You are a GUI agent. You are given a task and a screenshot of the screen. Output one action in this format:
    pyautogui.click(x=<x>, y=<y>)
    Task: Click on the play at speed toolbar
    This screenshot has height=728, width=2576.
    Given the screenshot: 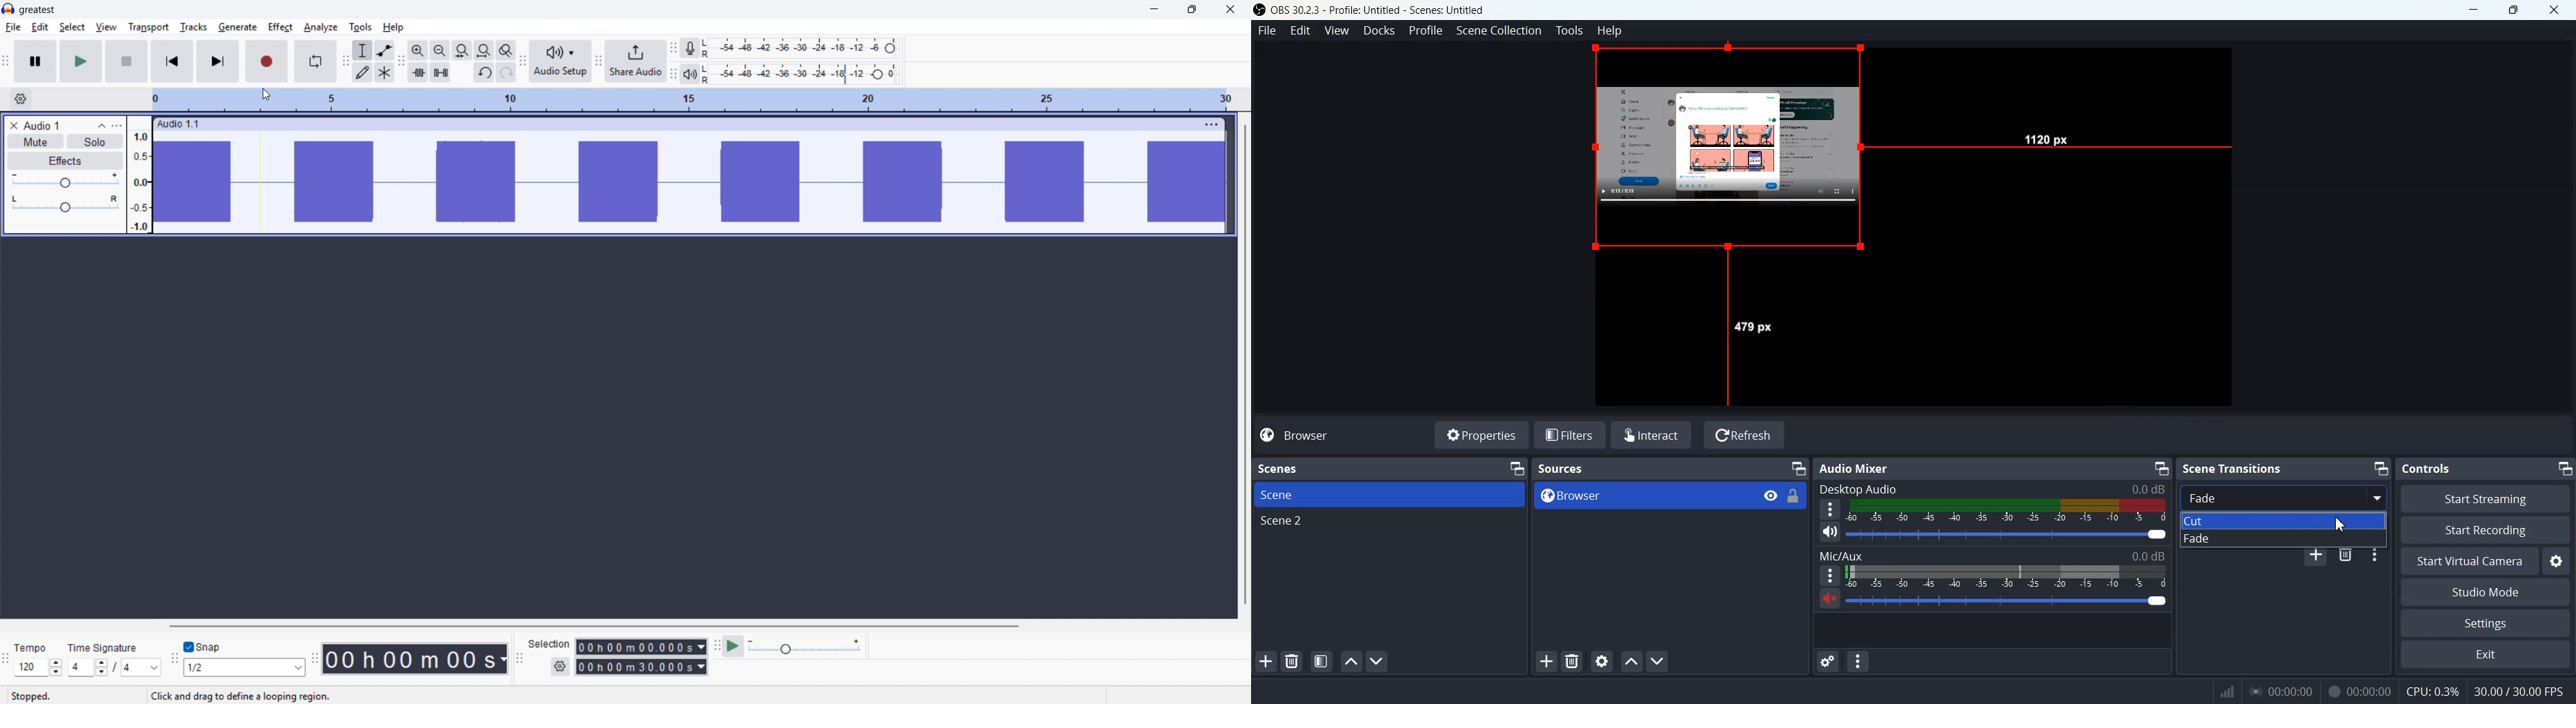 What is the action you would take?
    pyautogui.click(x=718, y=647)
    